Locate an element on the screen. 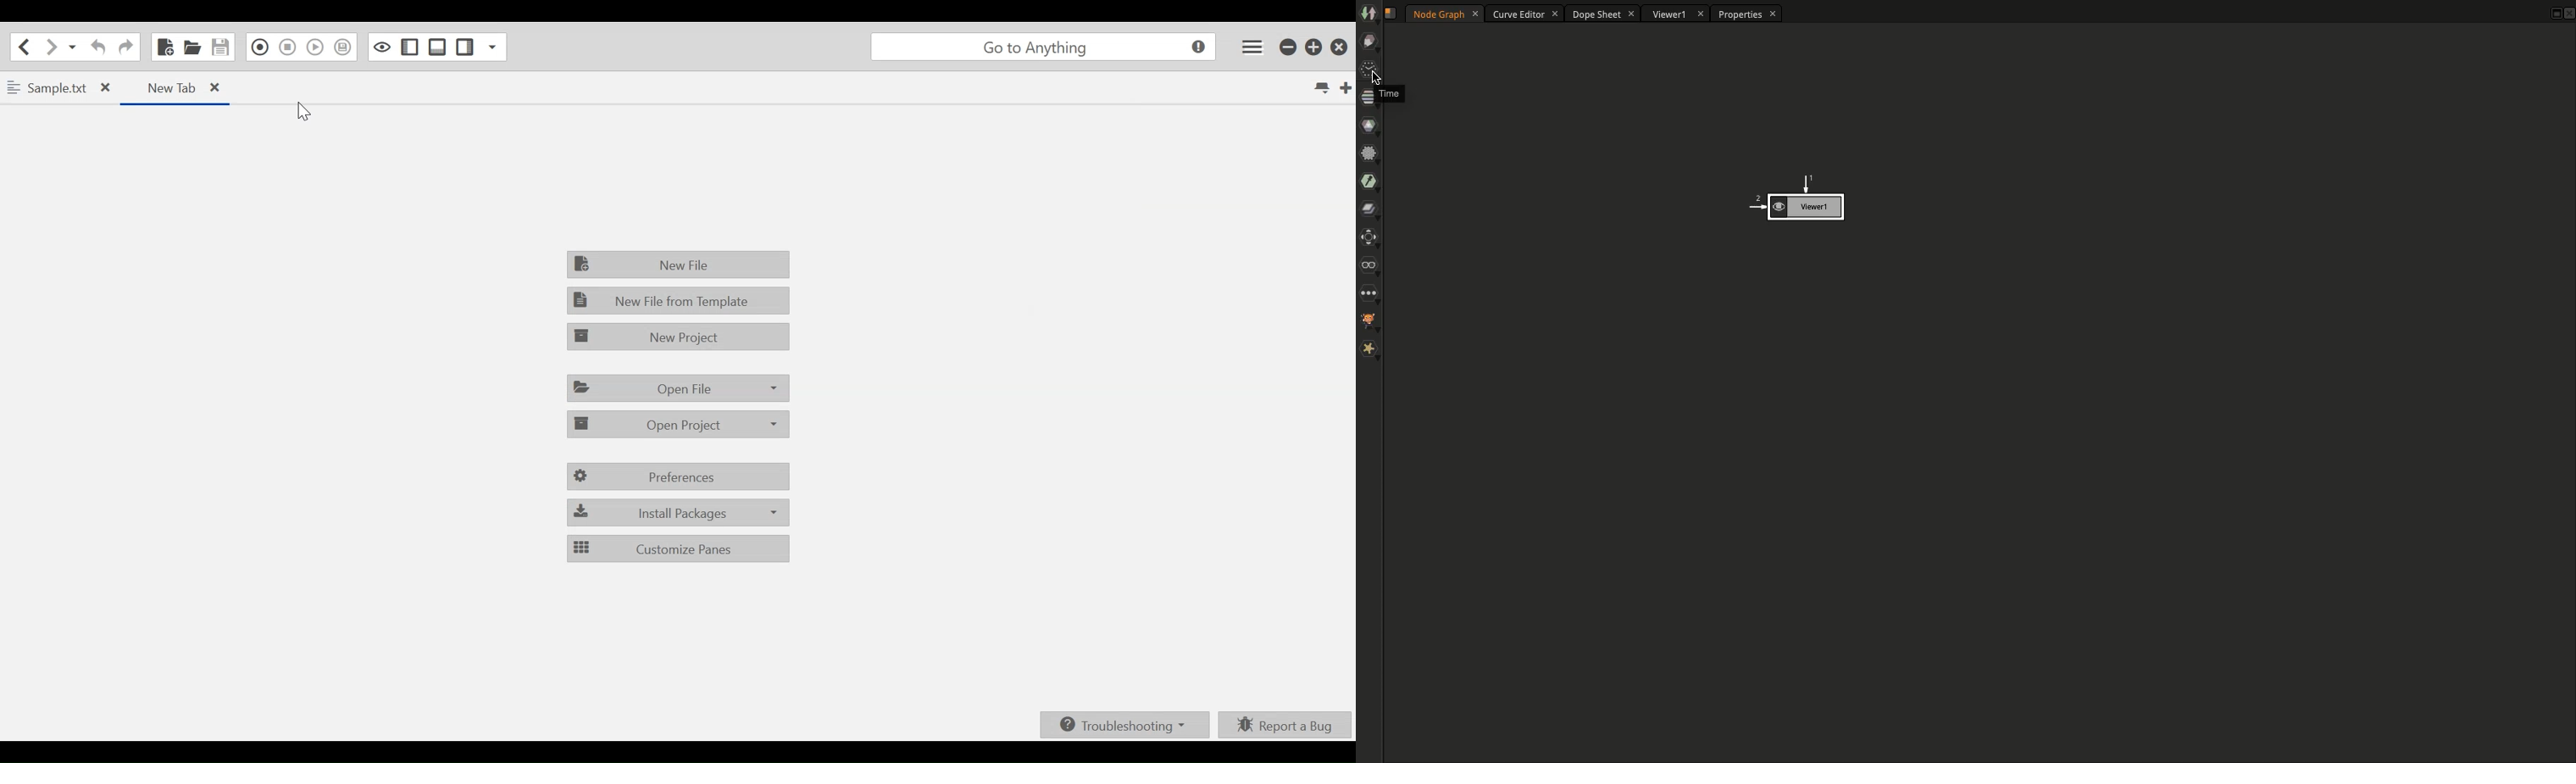 The image size is (2576, 784). Recording in Macro is located at coordinates (258, 49).